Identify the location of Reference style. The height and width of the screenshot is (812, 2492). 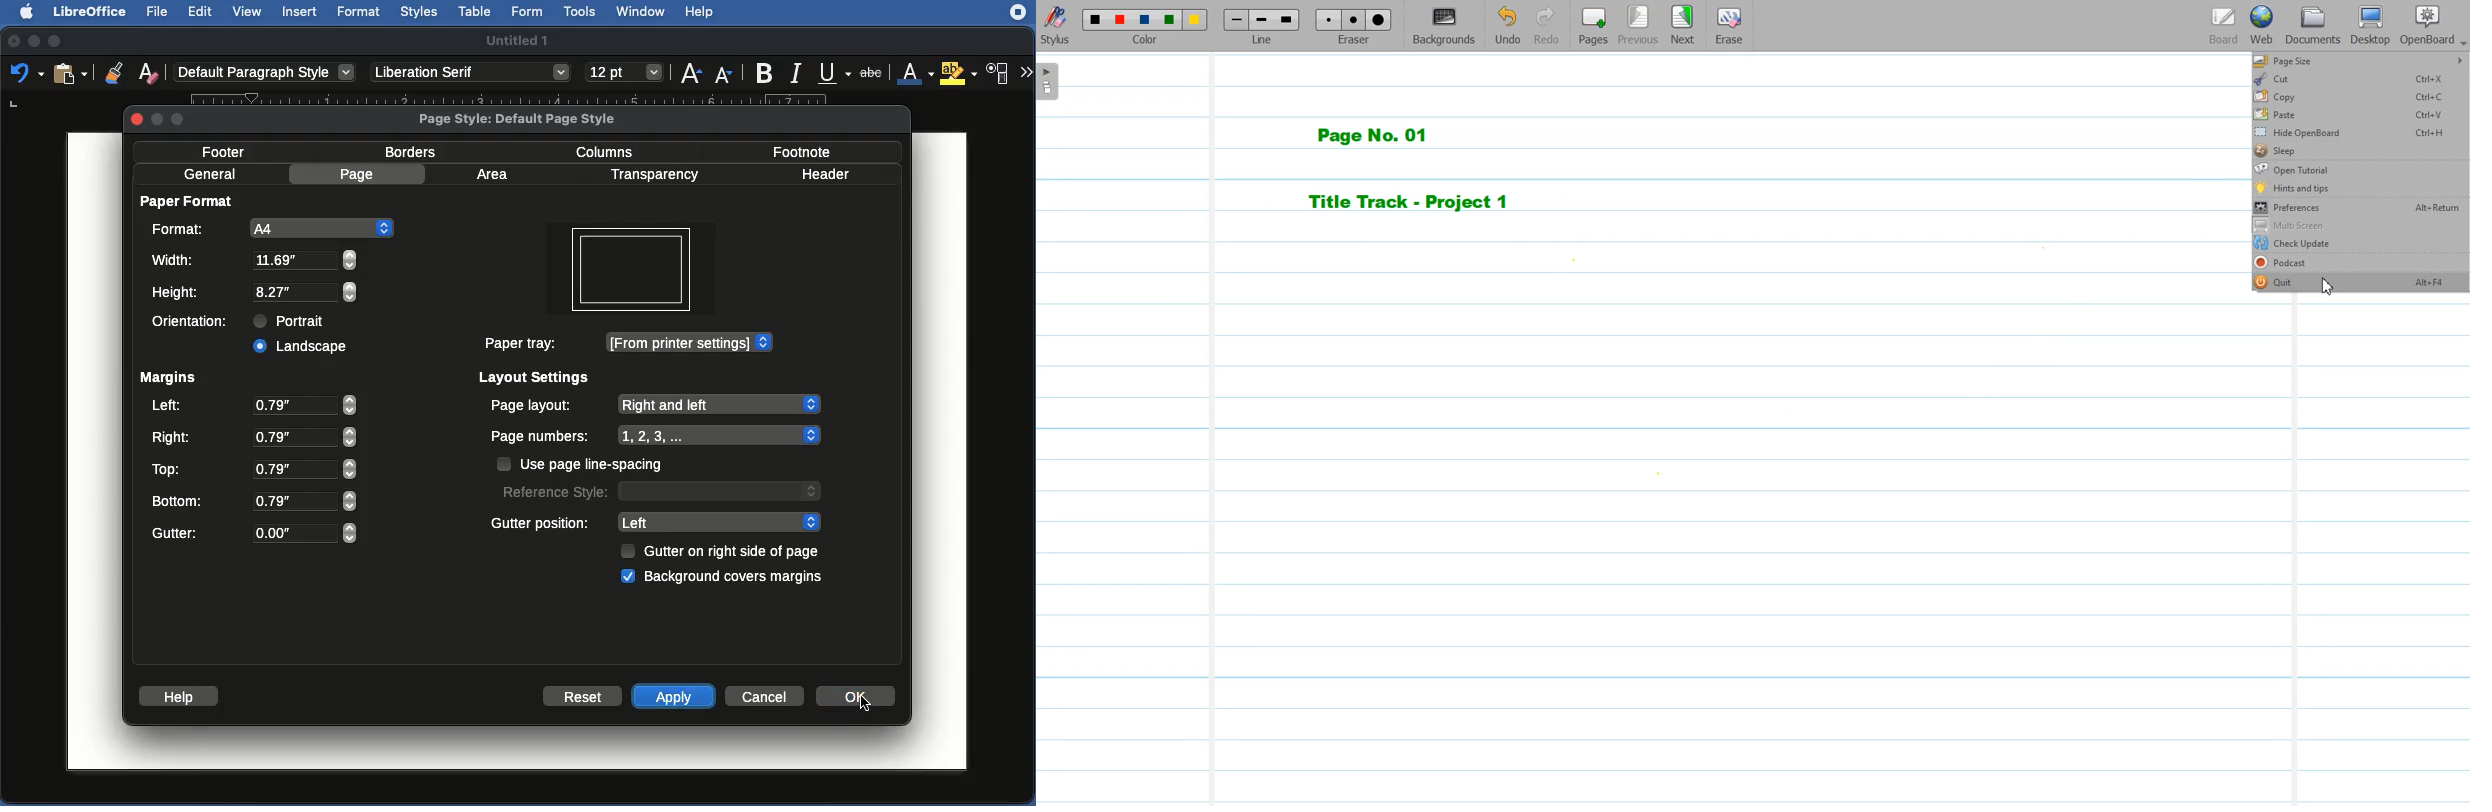
(661, 493).